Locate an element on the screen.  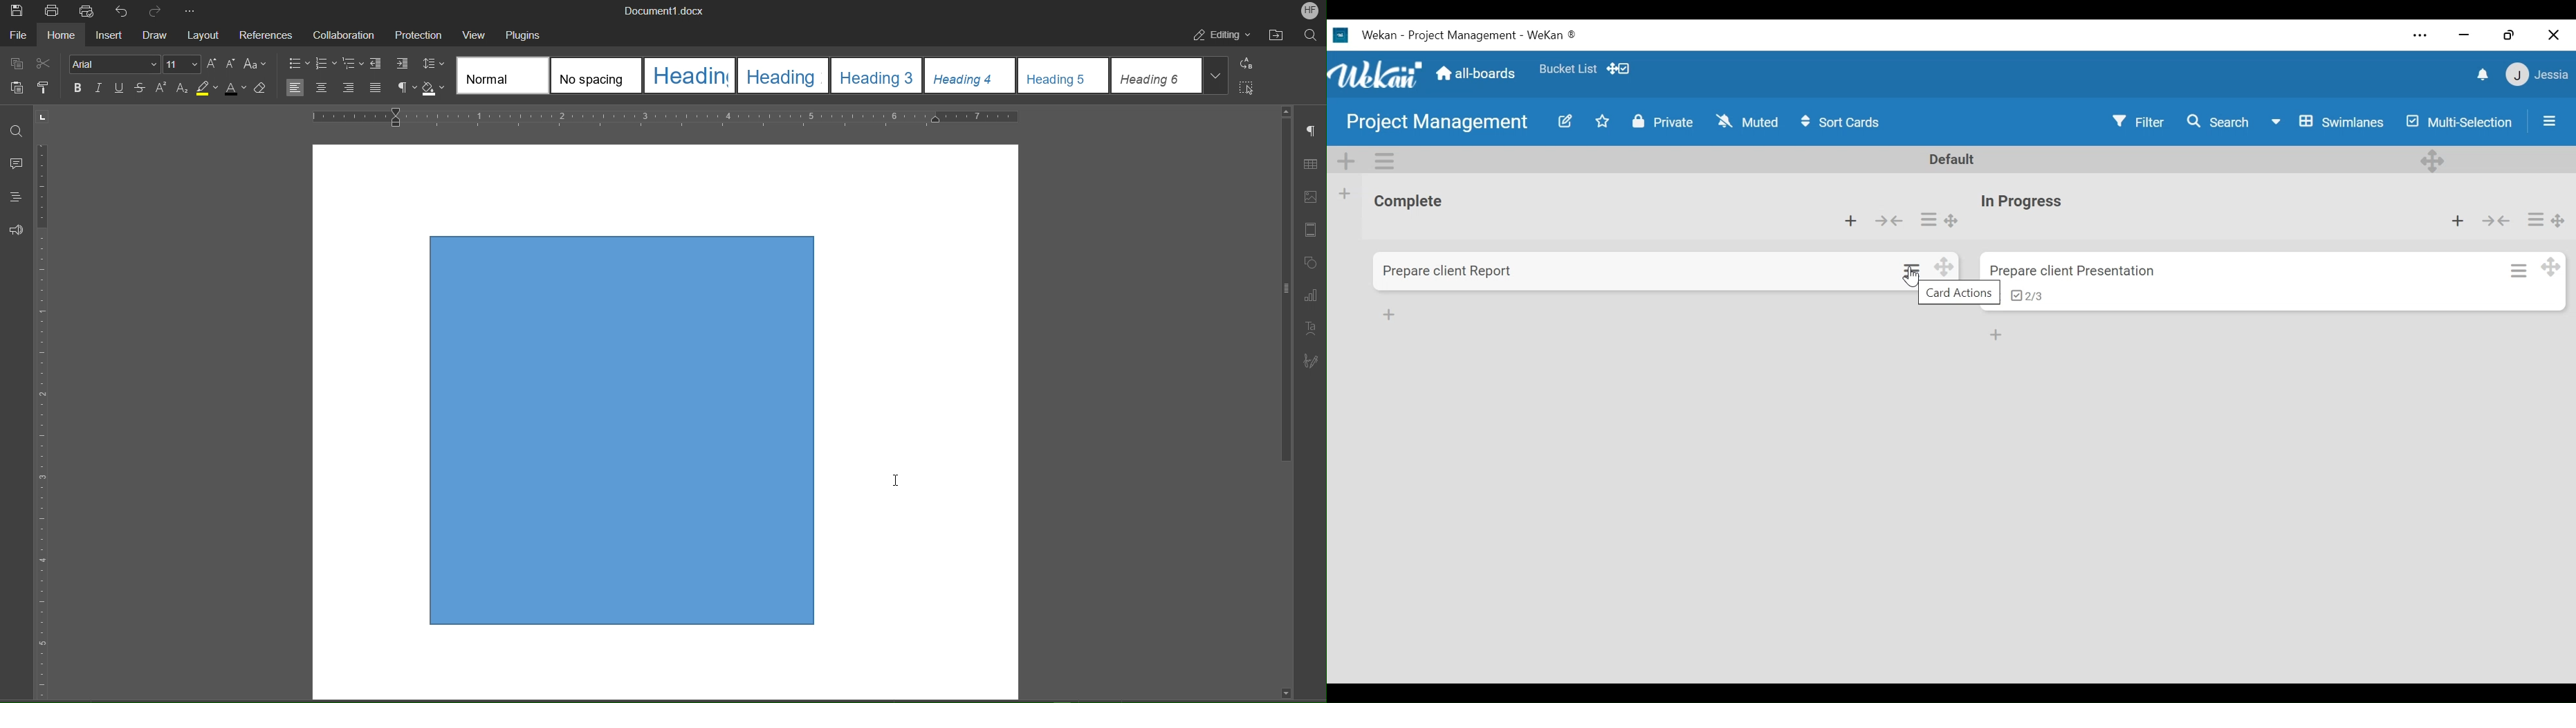
List Title is located at coordinates (1414, 202).